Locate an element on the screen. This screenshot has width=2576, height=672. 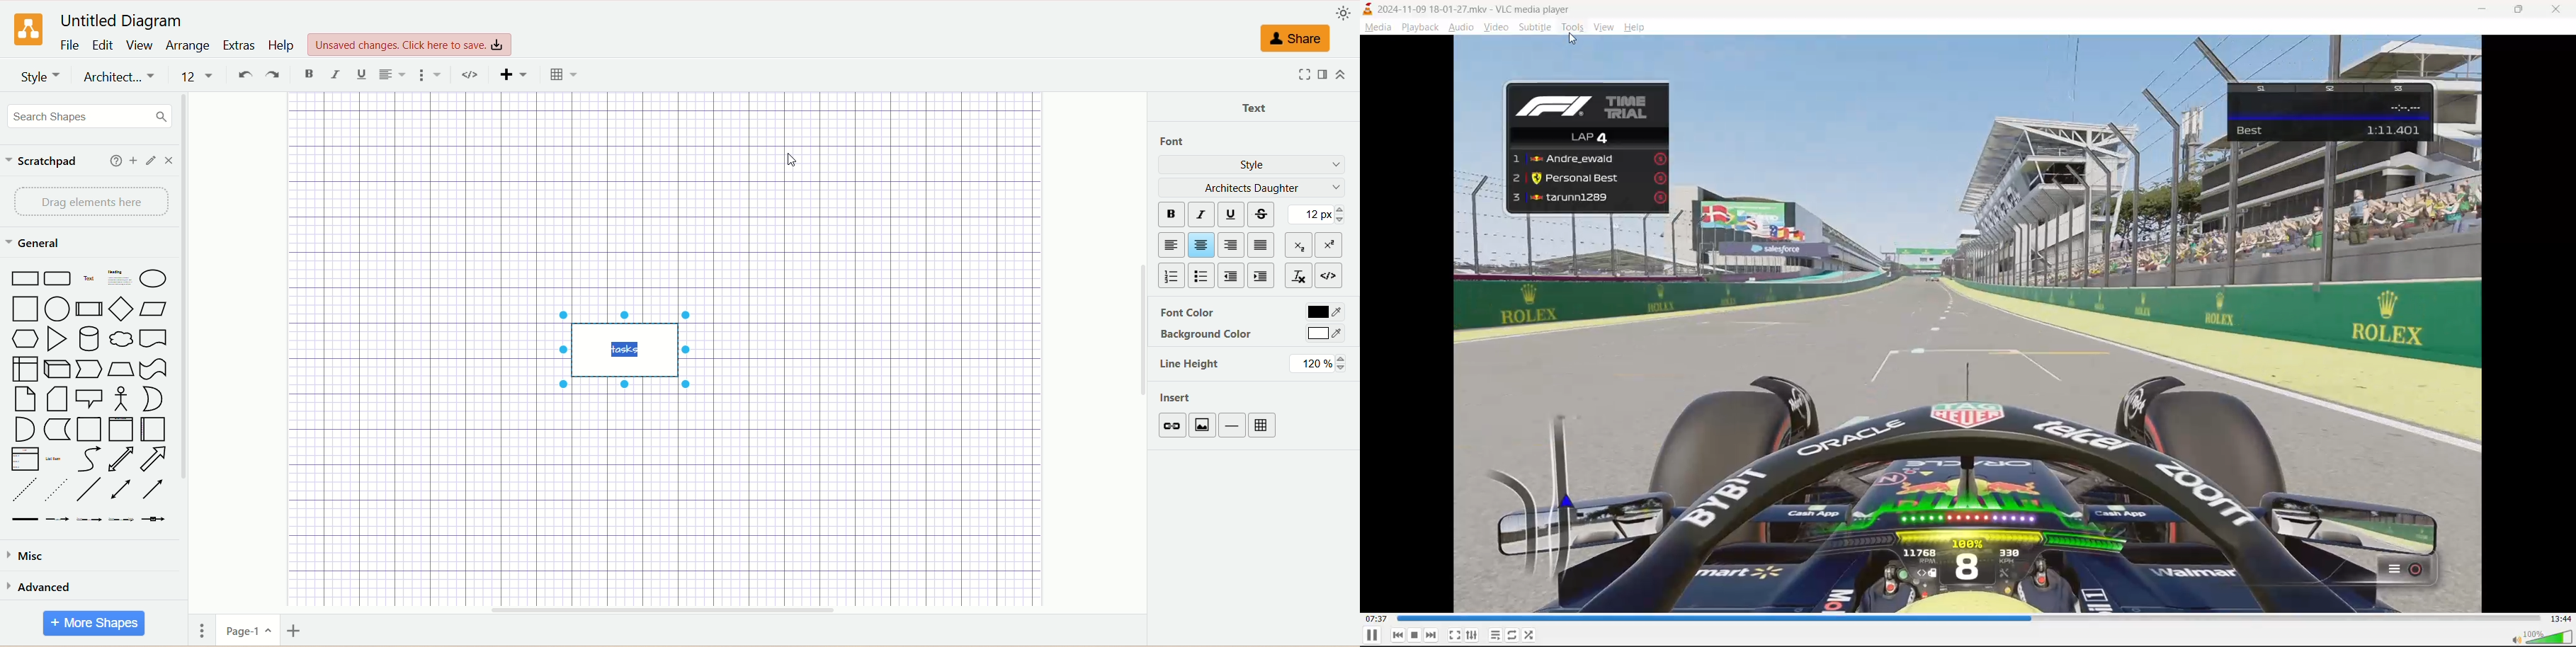
insert is located at coordinates (1179, 399).